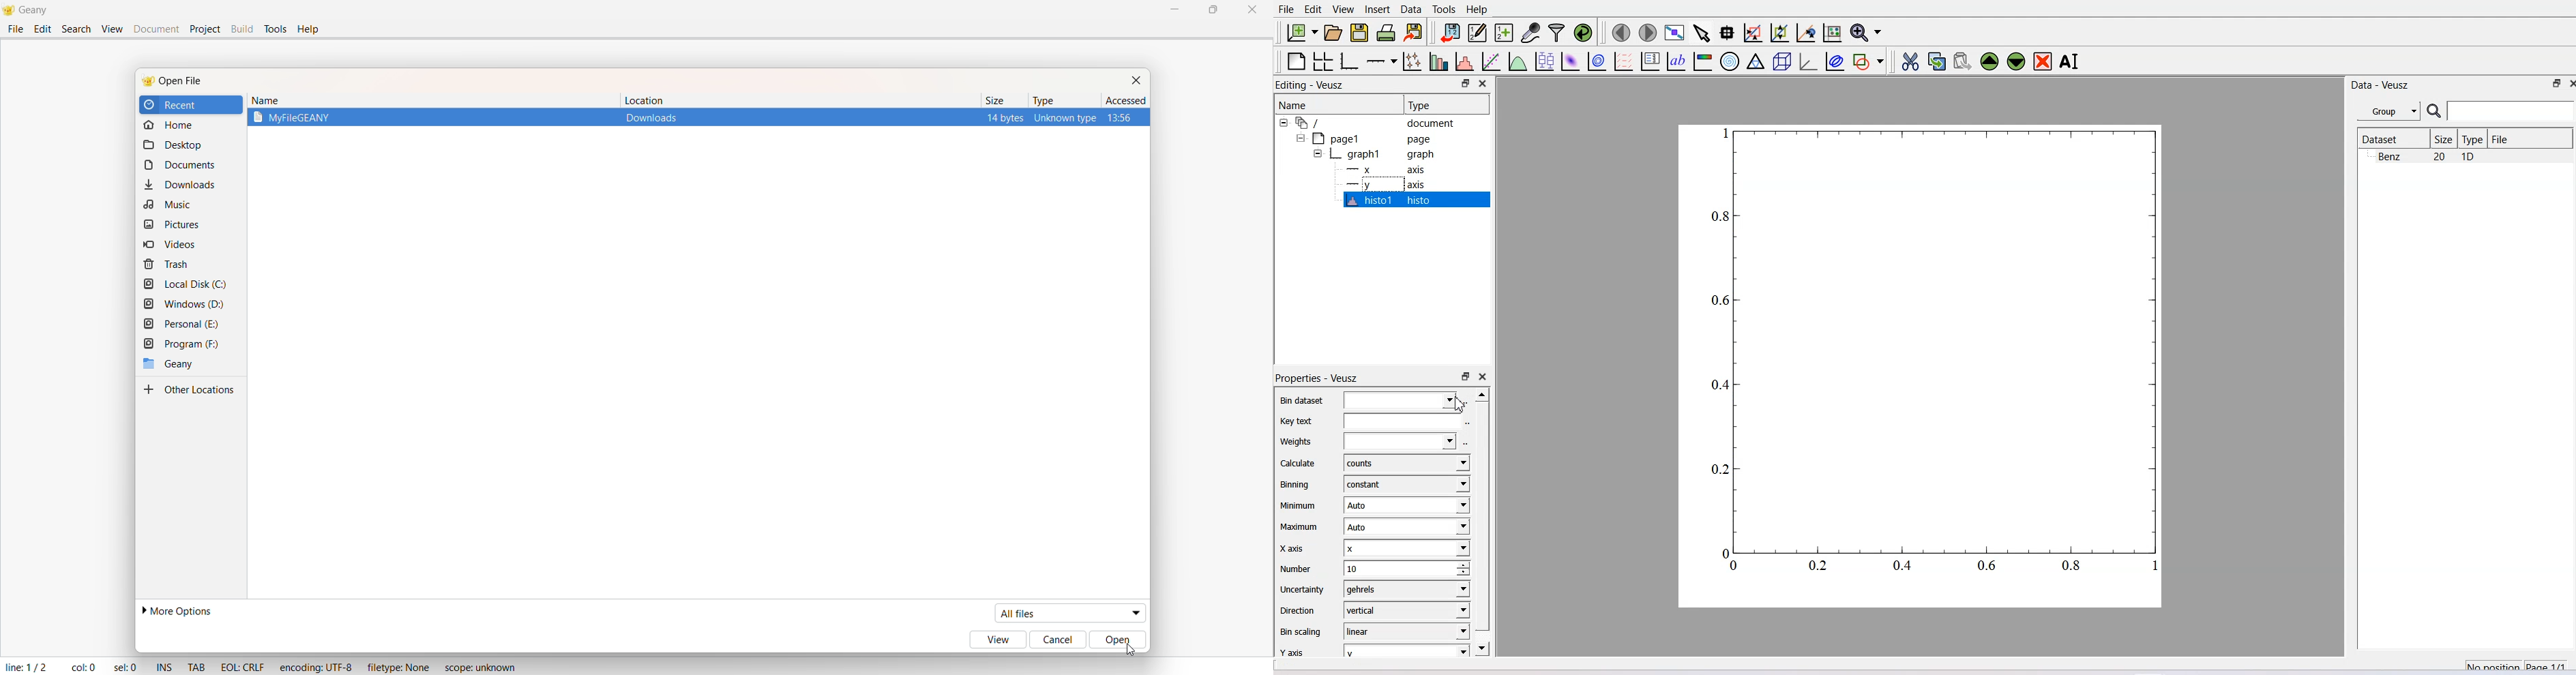 The width and height of the screenshot is (2576, 700). What do you see at coordinates (1730, 62) in the screenshot?
I see `Polar Graph` at bounding box center [1730, 62].